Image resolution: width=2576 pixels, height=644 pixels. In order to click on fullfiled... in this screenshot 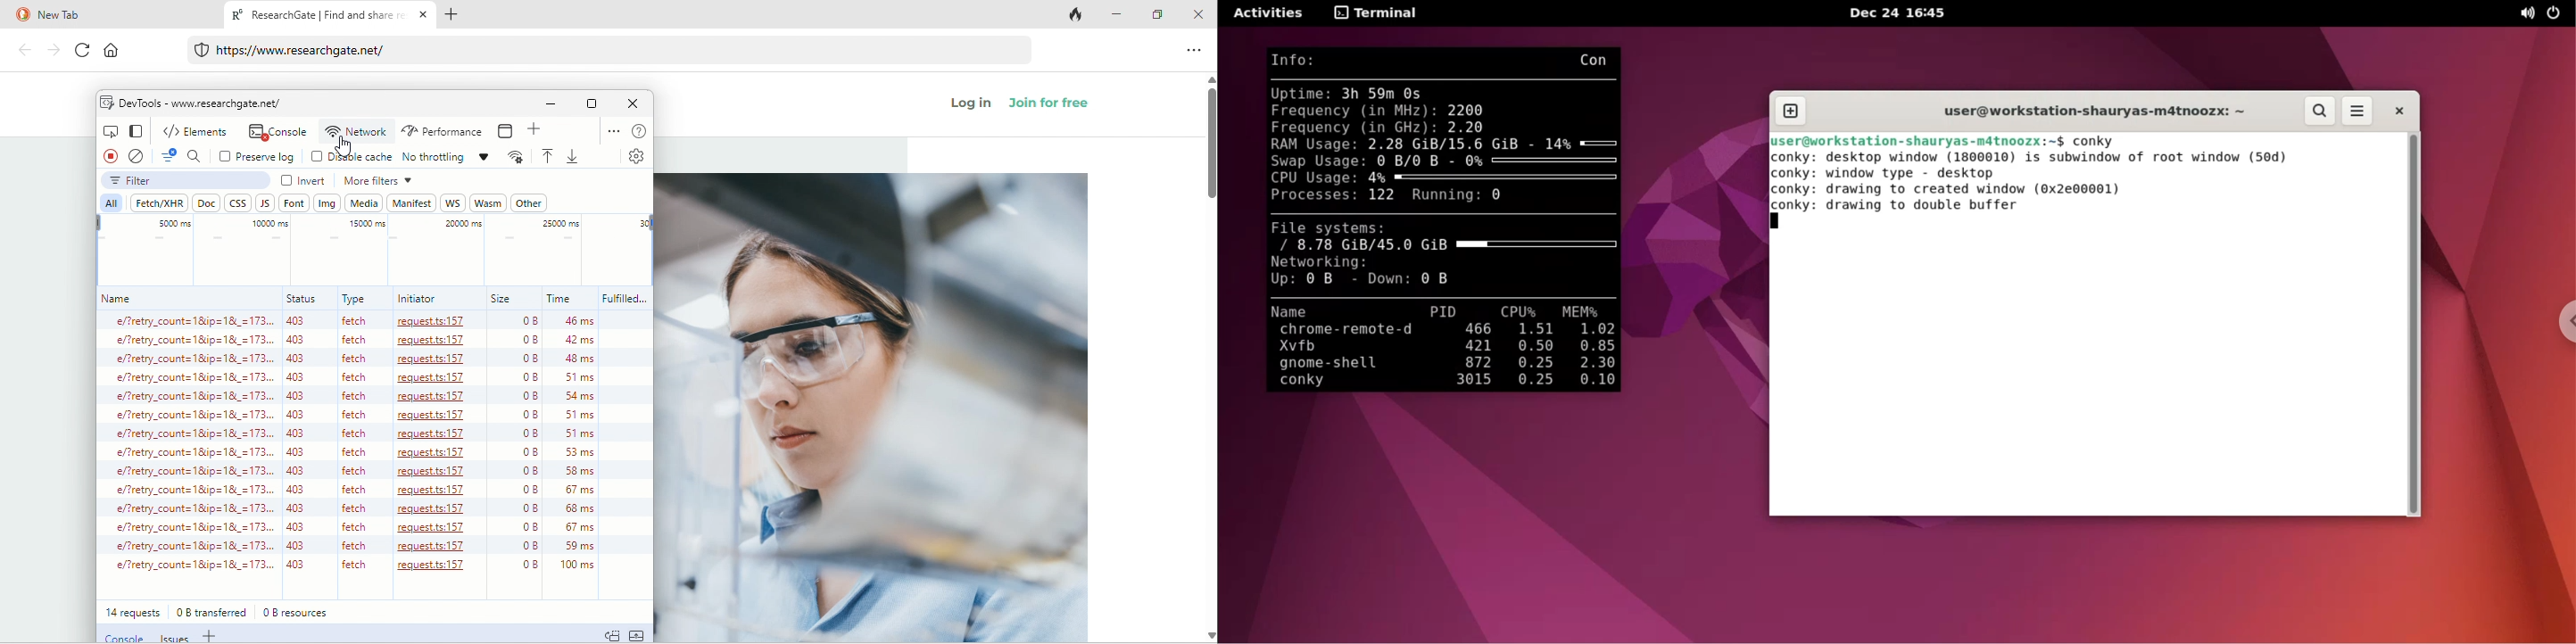, I will do `click(623, 299)`.